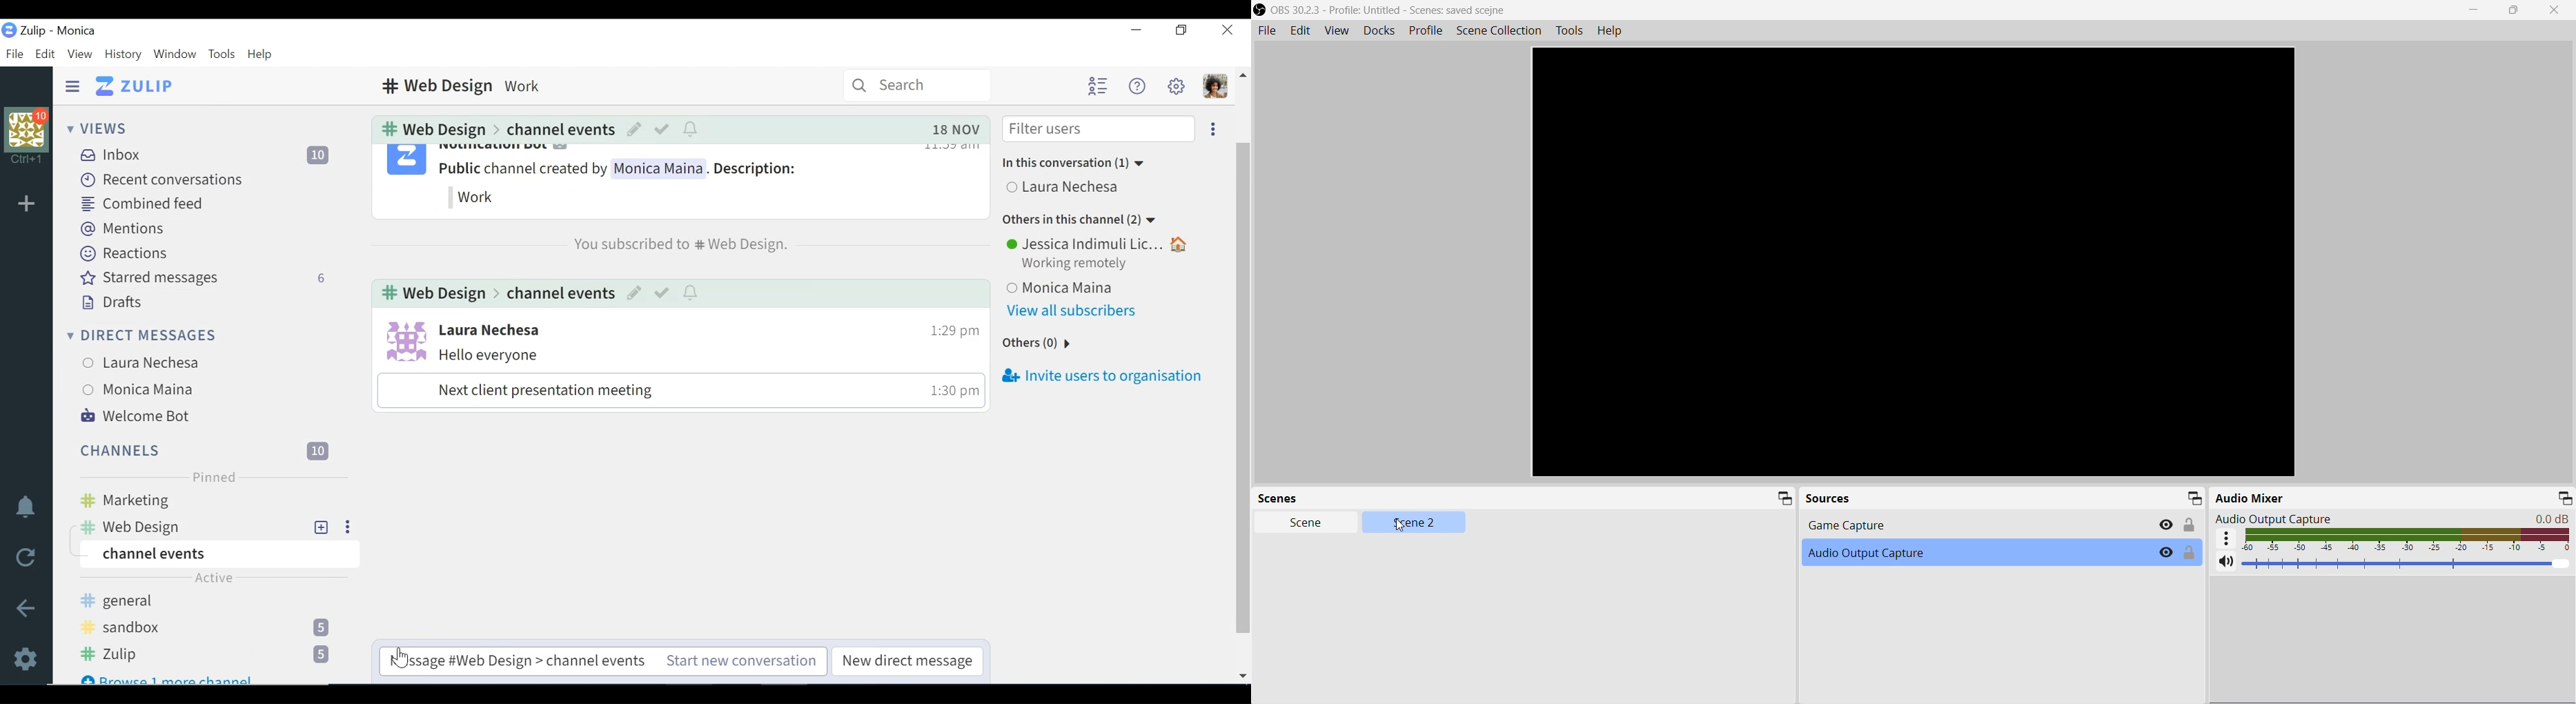 Image resolution: width=2576 pixels, height=728 pixels. I want to click on Go to Home View (inbox), so click(136, 87).